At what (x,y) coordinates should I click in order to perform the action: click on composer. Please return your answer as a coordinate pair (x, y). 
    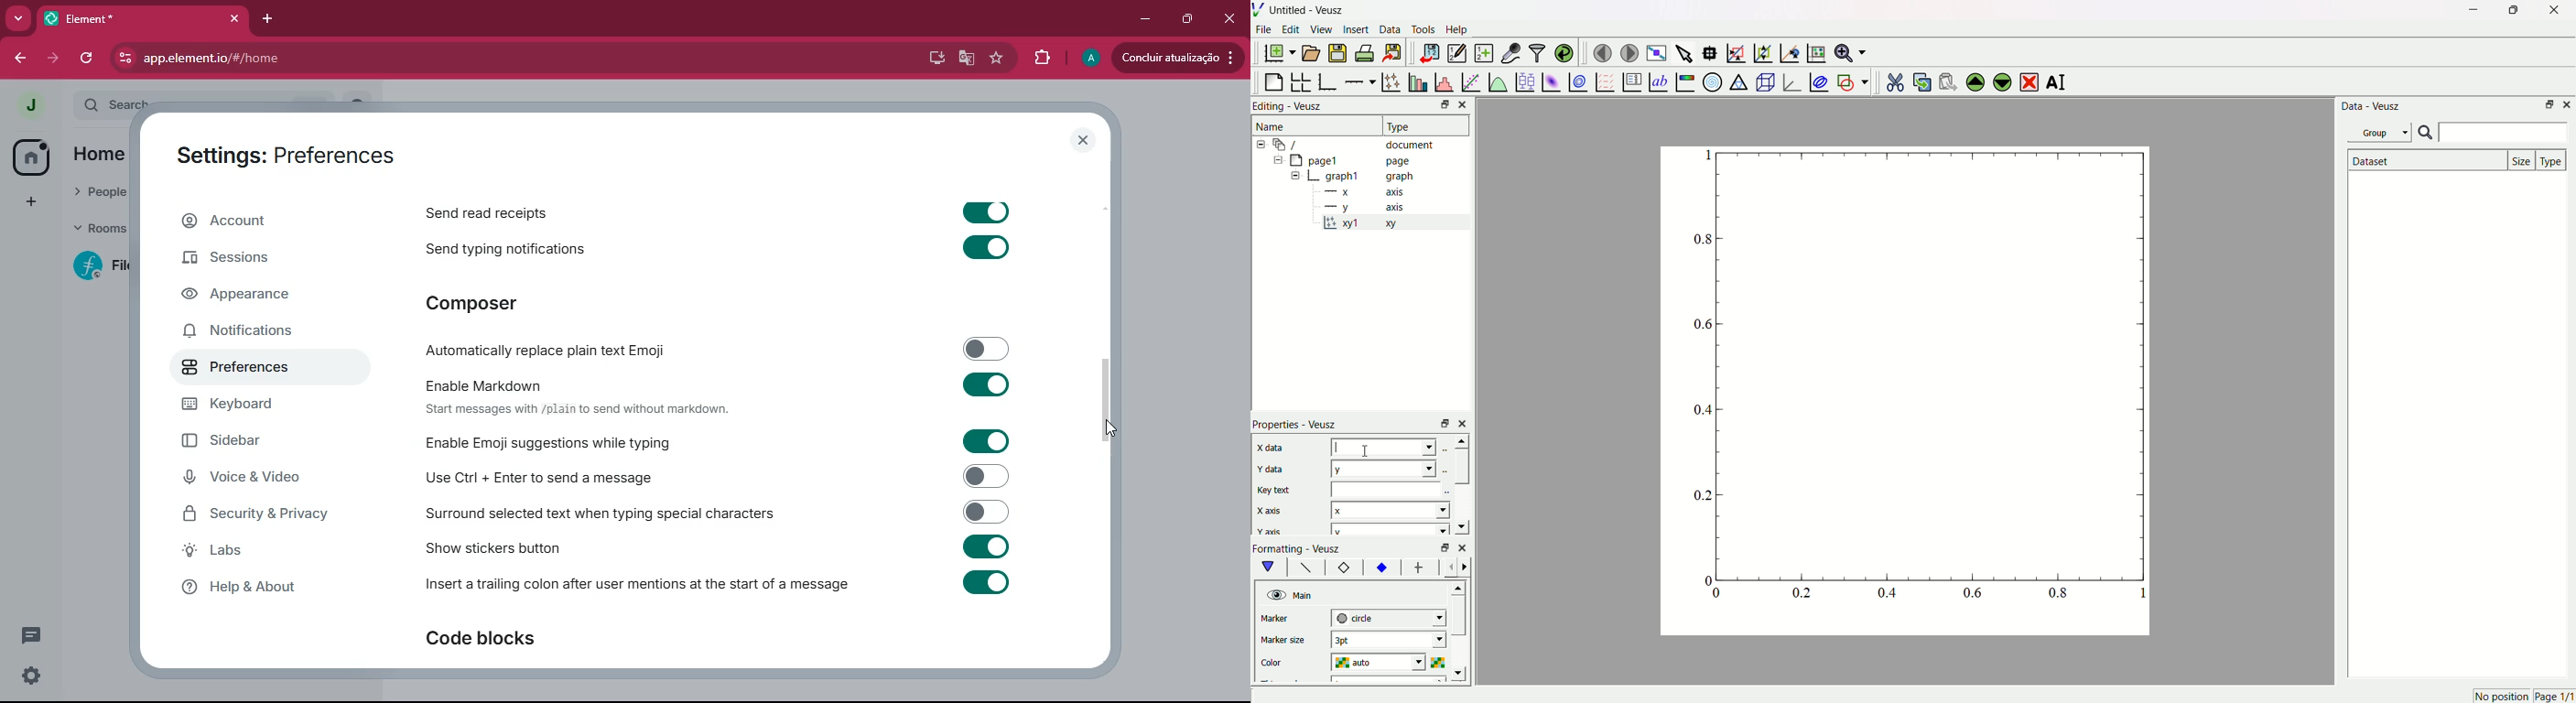
    Looking at the image, I should click on (487, 303).